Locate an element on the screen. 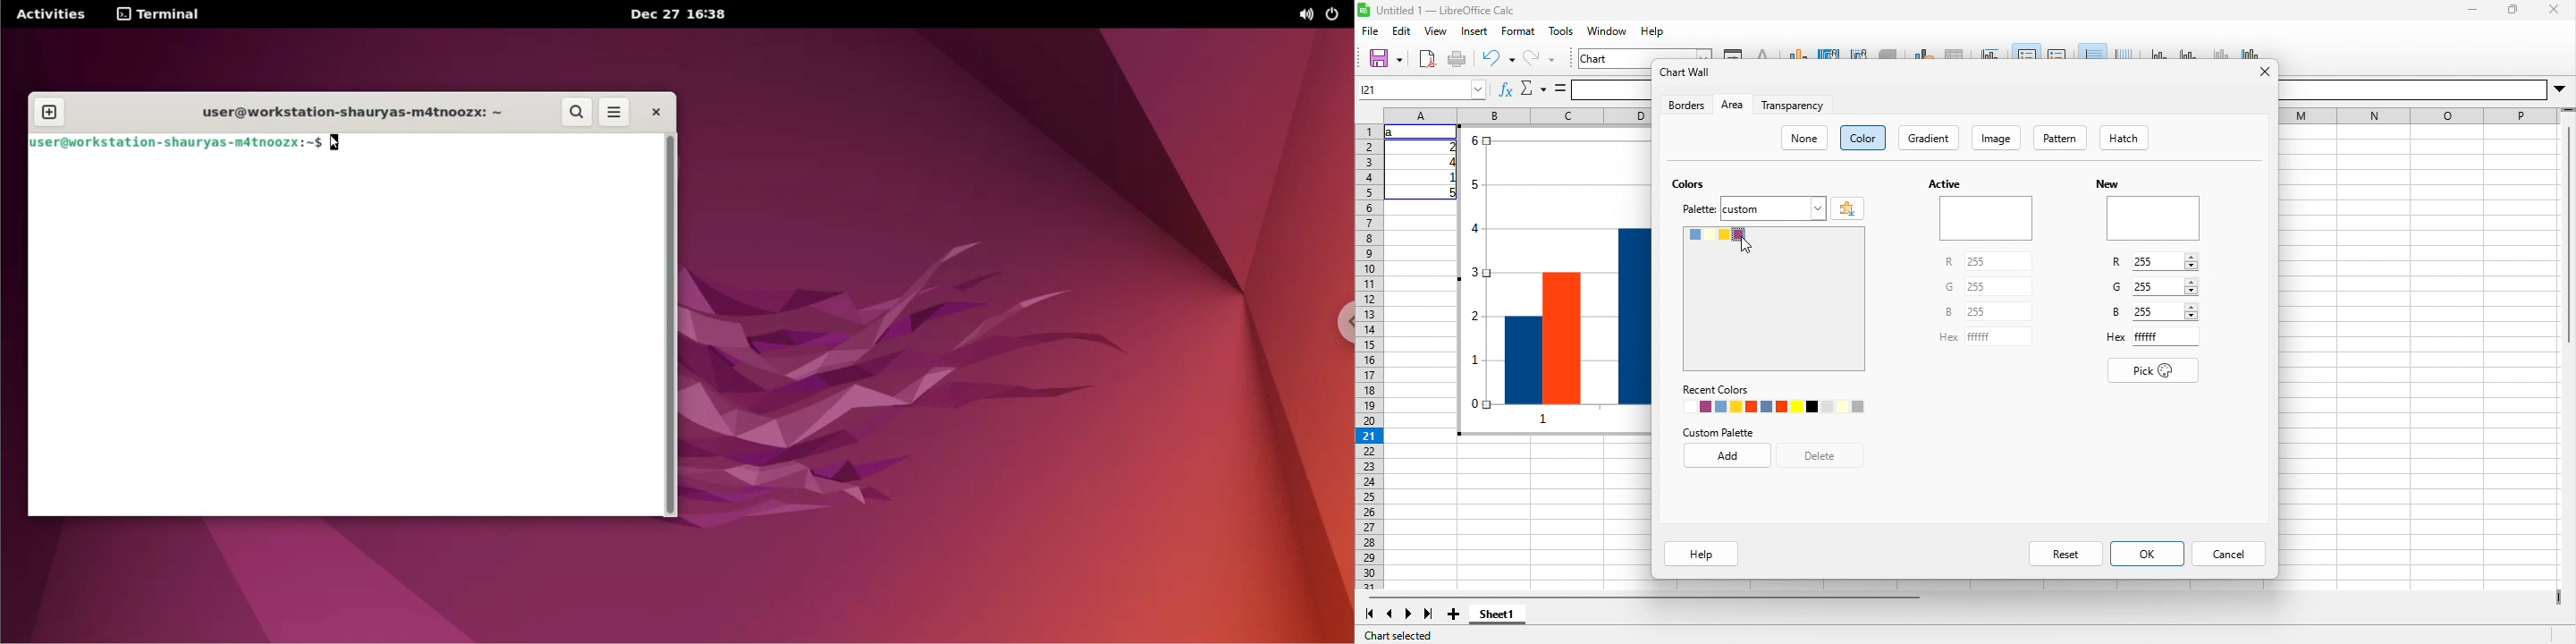 The height and width of the screenshot is (644, 2576). custom palette is located at coordinates (1718, 433).